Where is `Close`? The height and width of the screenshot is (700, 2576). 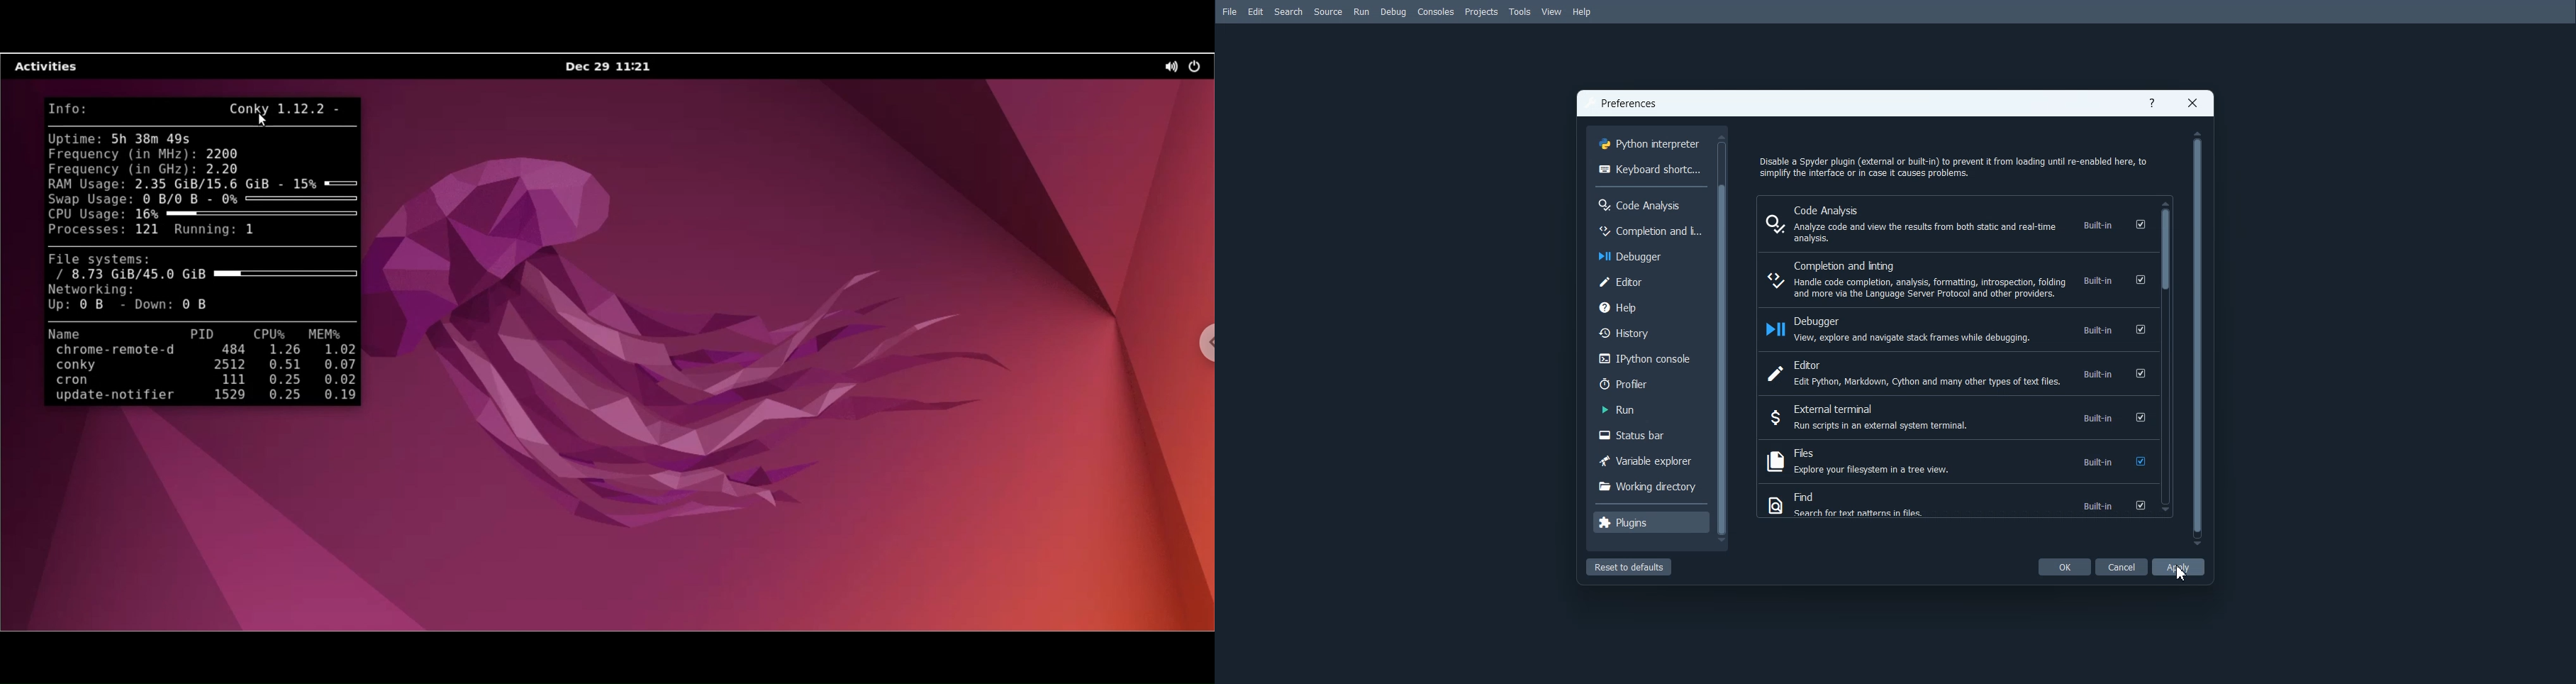
Close is located at coordinates (2192, 103).